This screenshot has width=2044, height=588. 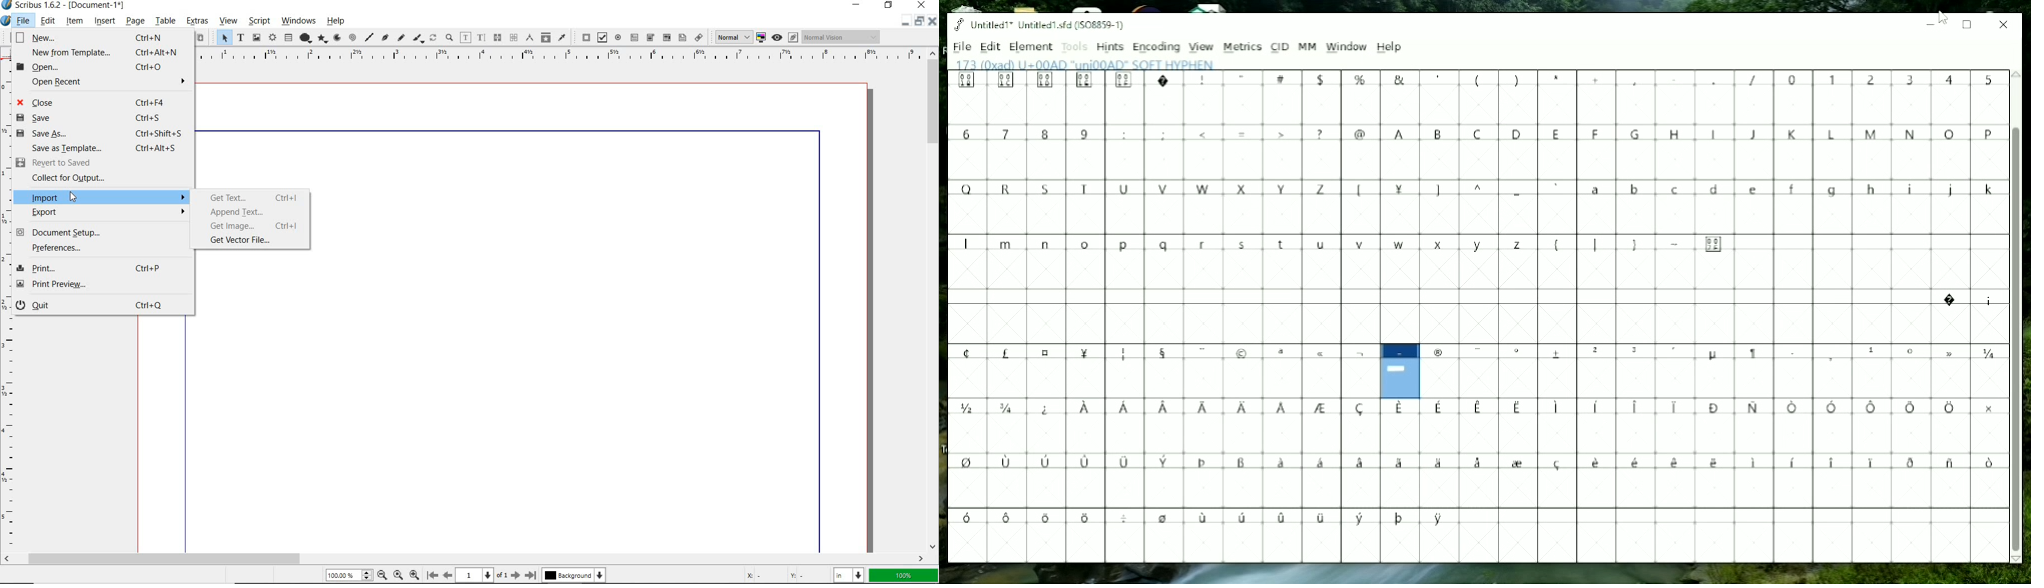 I want to click on preview mode, so click(x=785, y=37).